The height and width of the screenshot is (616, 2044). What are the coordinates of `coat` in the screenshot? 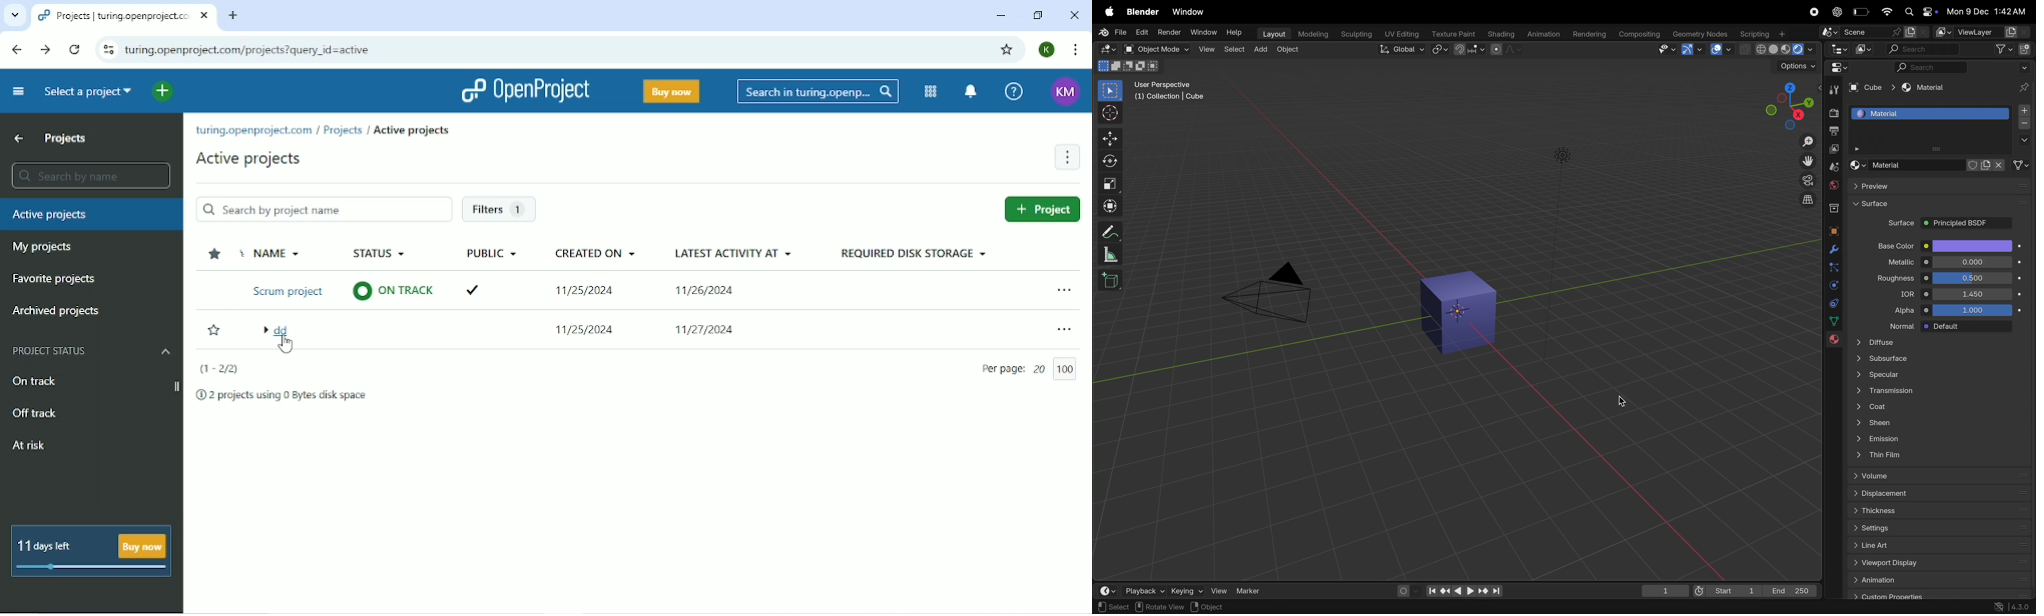 It's located at (1934, 408).